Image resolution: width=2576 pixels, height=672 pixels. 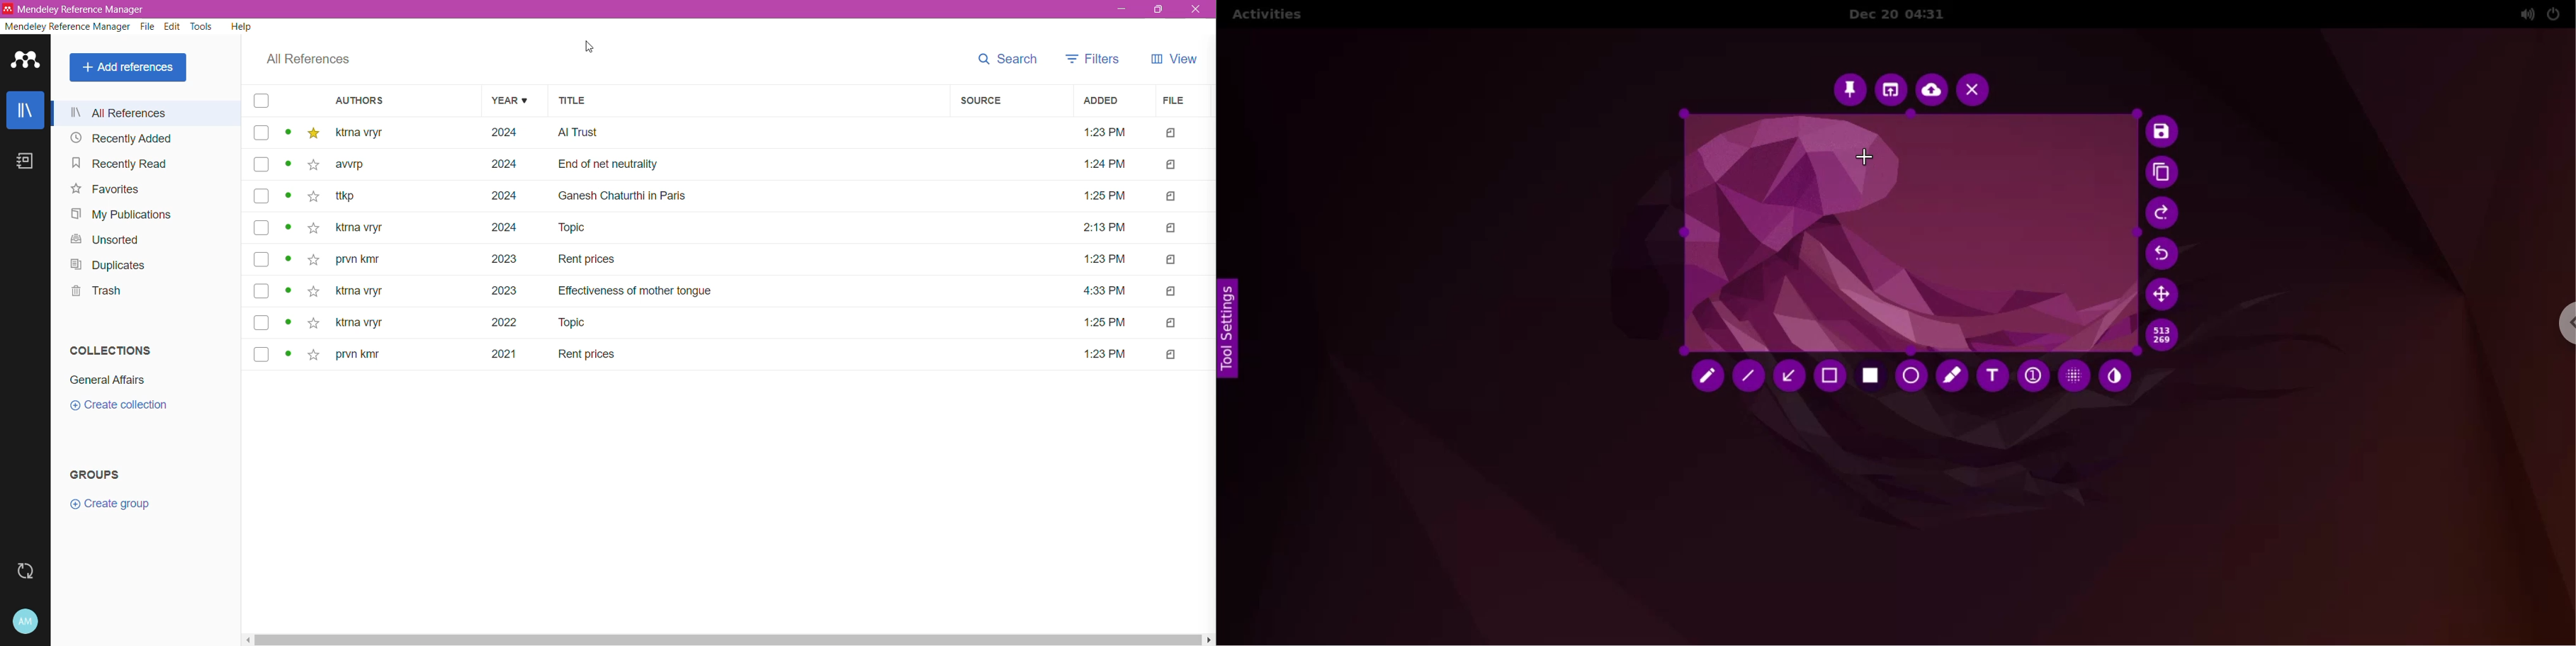 What do you see at coordinates (2163, 132) in the screenshot?
I see `save` at bounding box center [2163, 132].